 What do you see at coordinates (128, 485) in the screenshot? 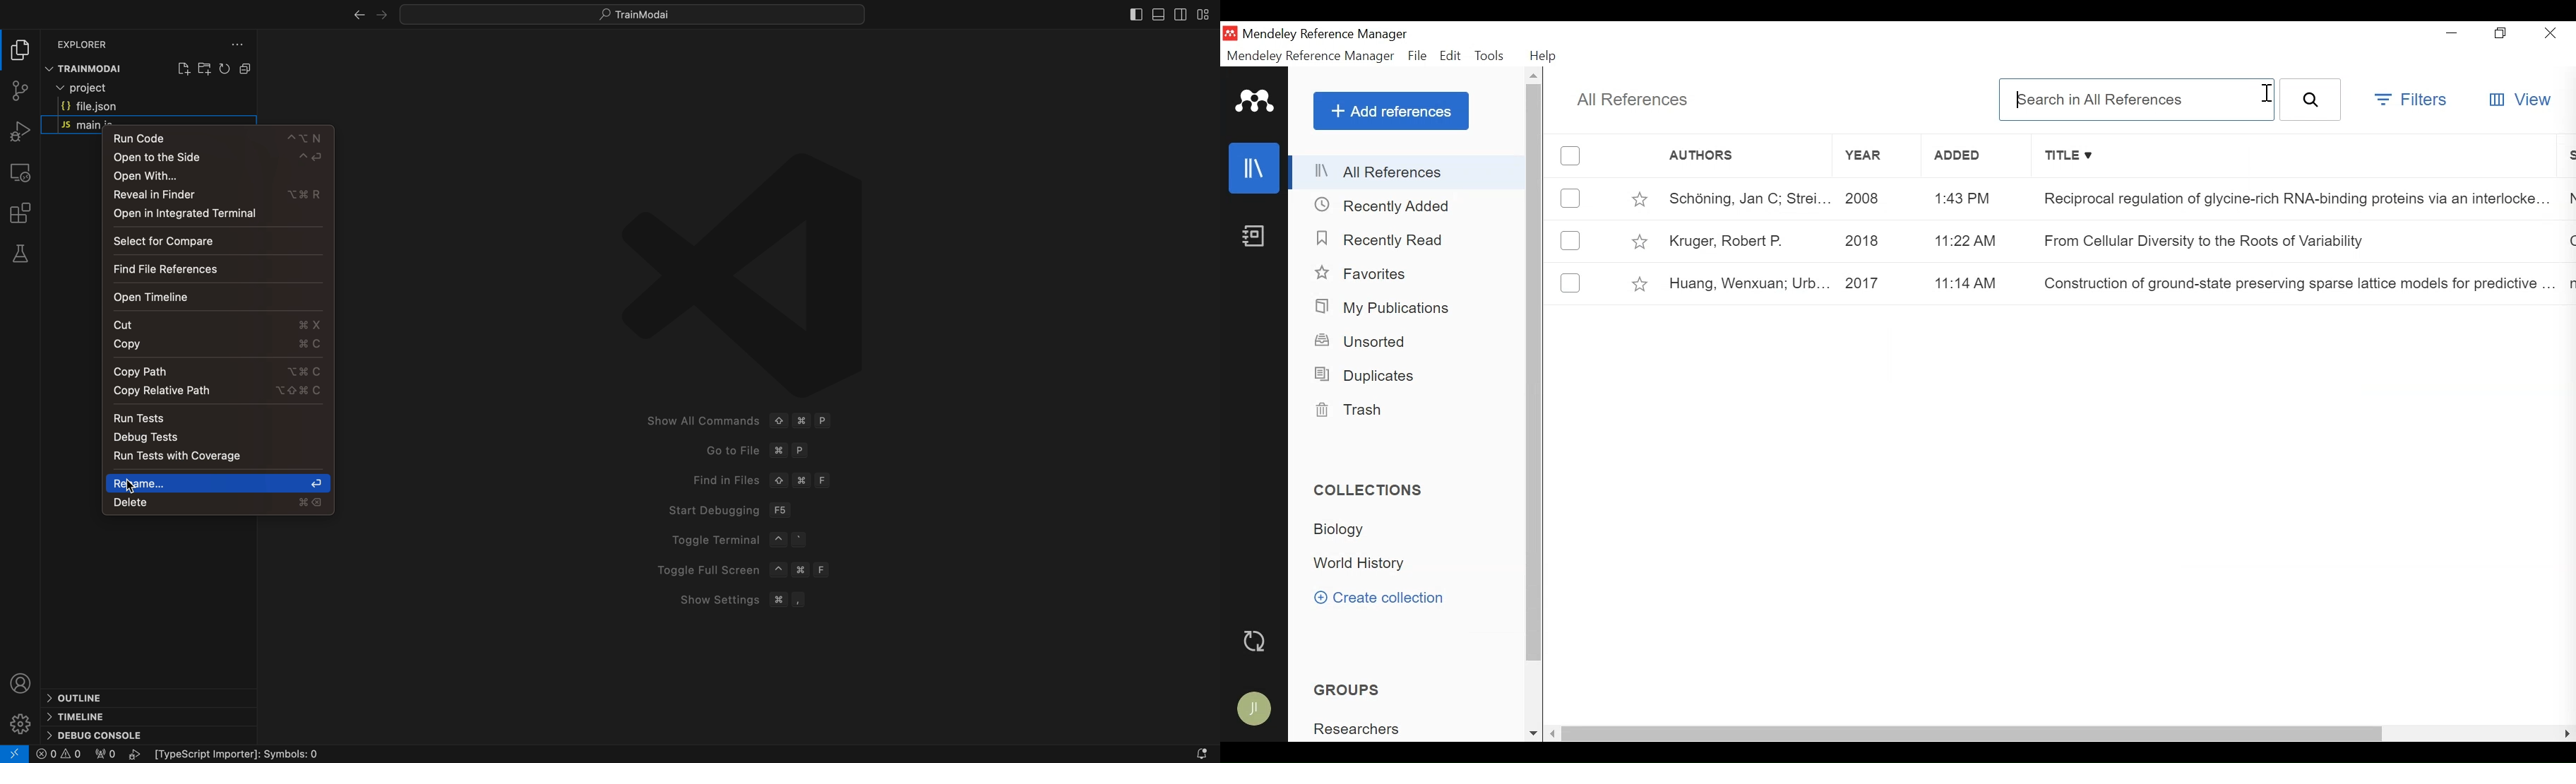
I see `cursor` at bounding box center [128, 485].